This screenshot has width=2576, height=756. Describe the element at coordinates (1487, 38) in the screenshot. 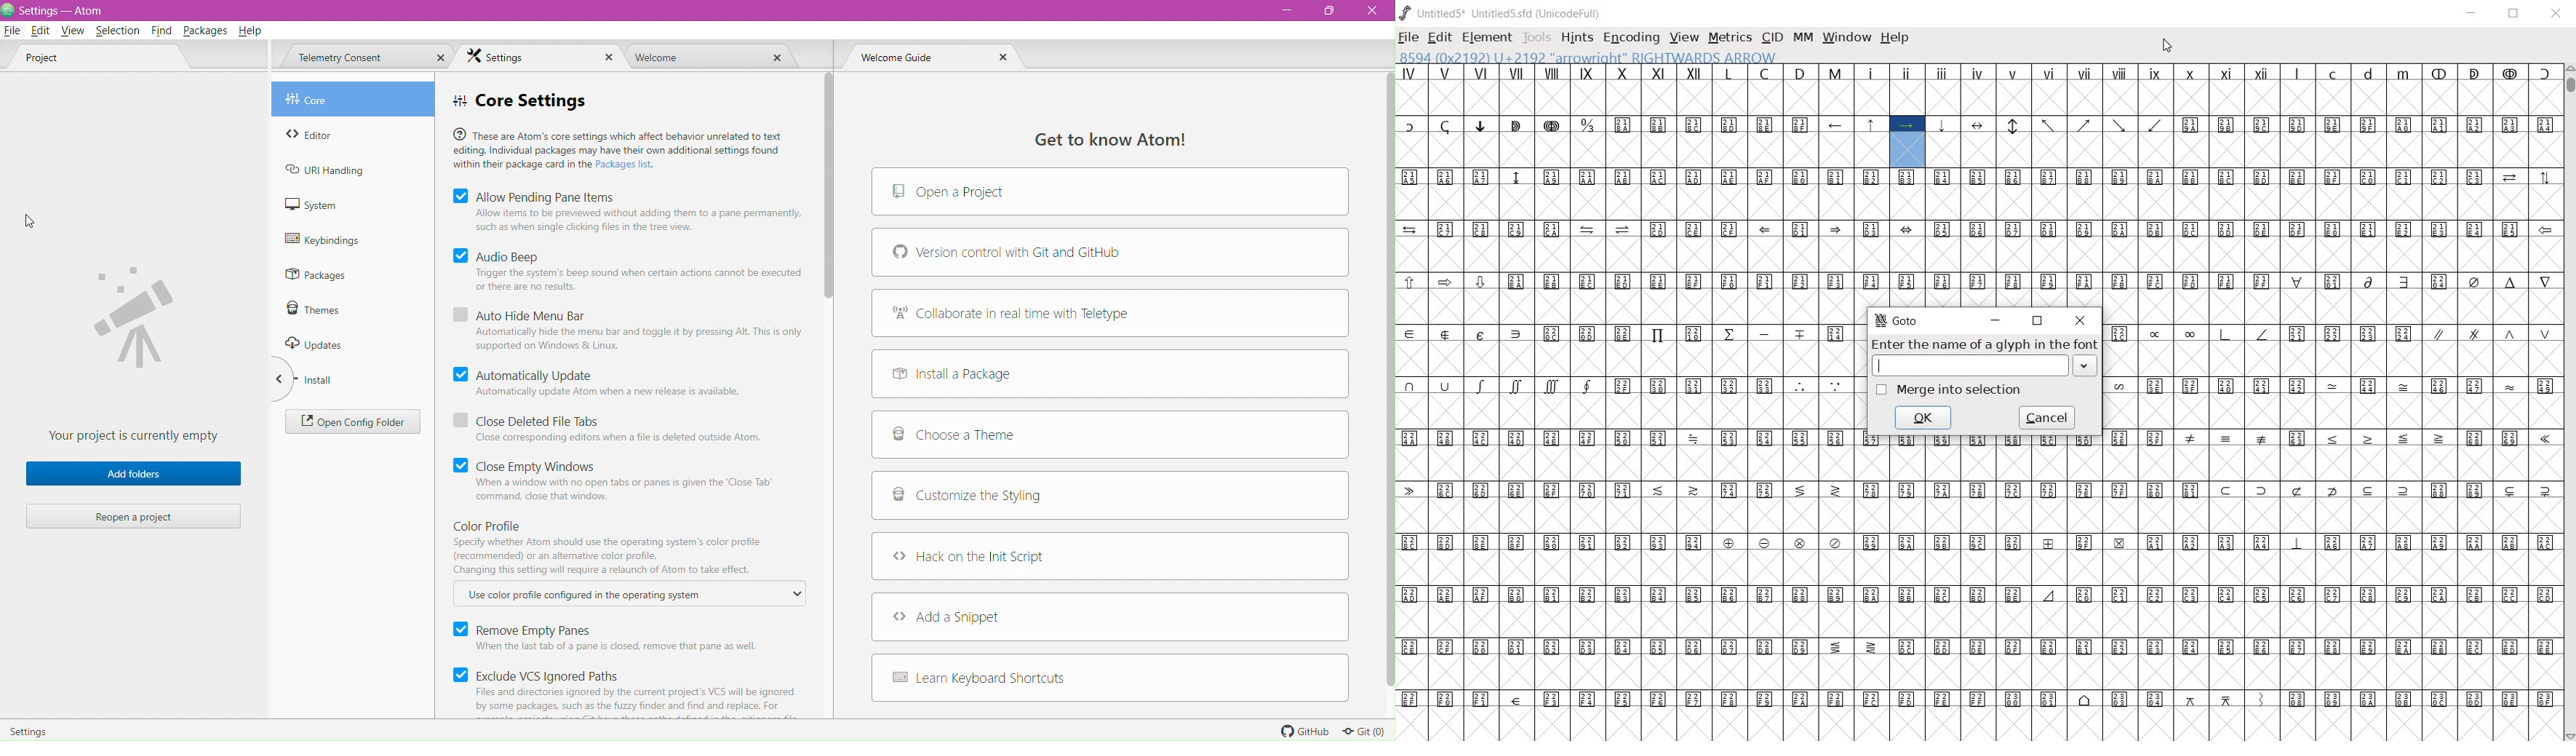

I see `ELEMENT` at that location.